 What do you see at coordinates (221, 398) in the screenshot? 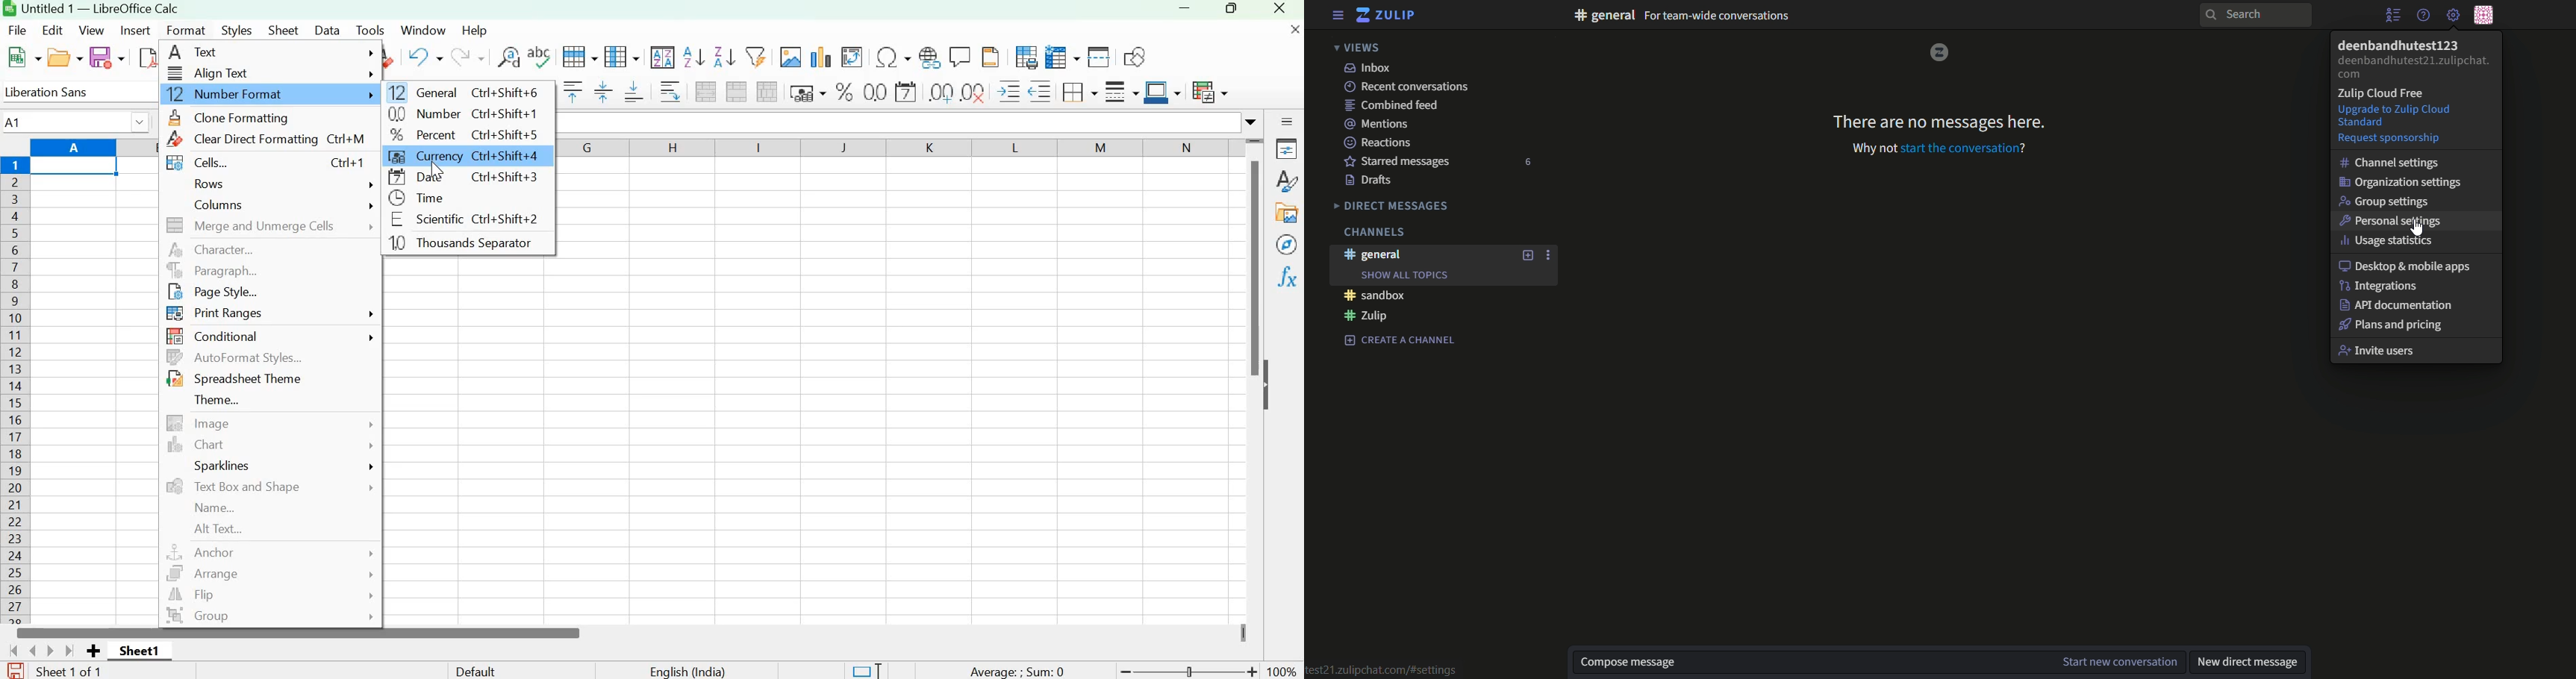
I see `Theme` at bounding box center [221, 398].